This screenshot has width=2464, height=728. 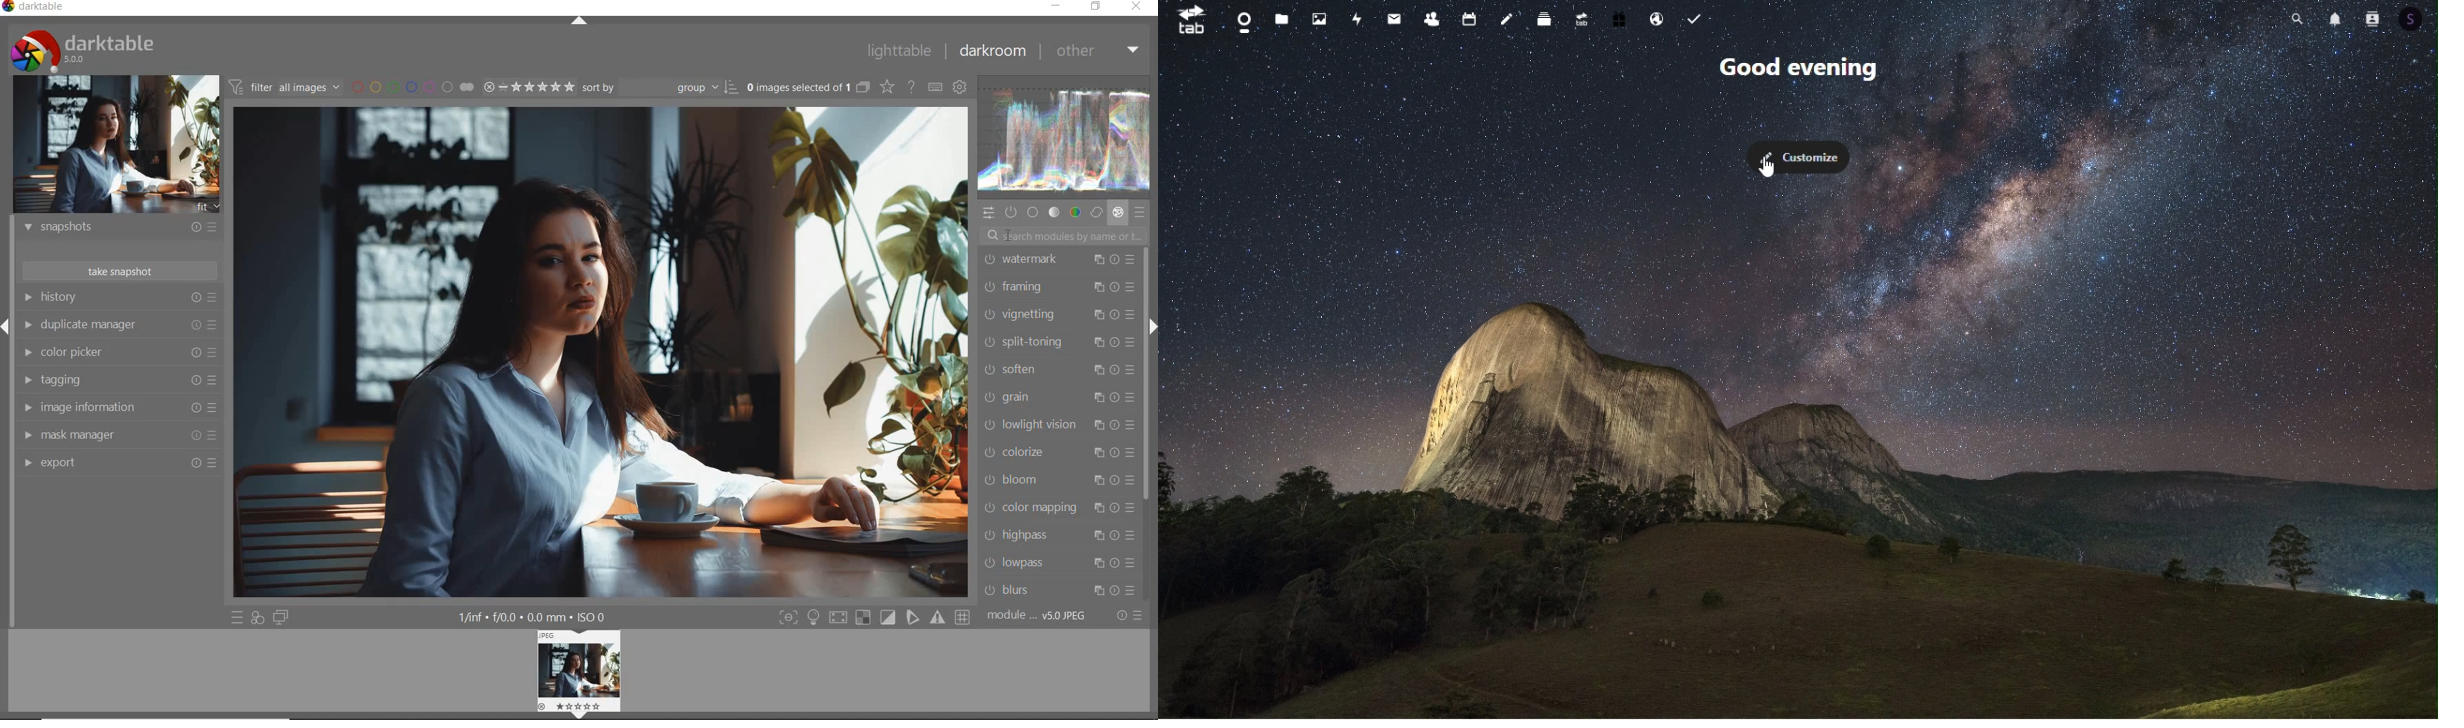 What do you see at coordinates (1061, 592) in the screenshot?
I see `blurs` at bounding box center [1061, 592].